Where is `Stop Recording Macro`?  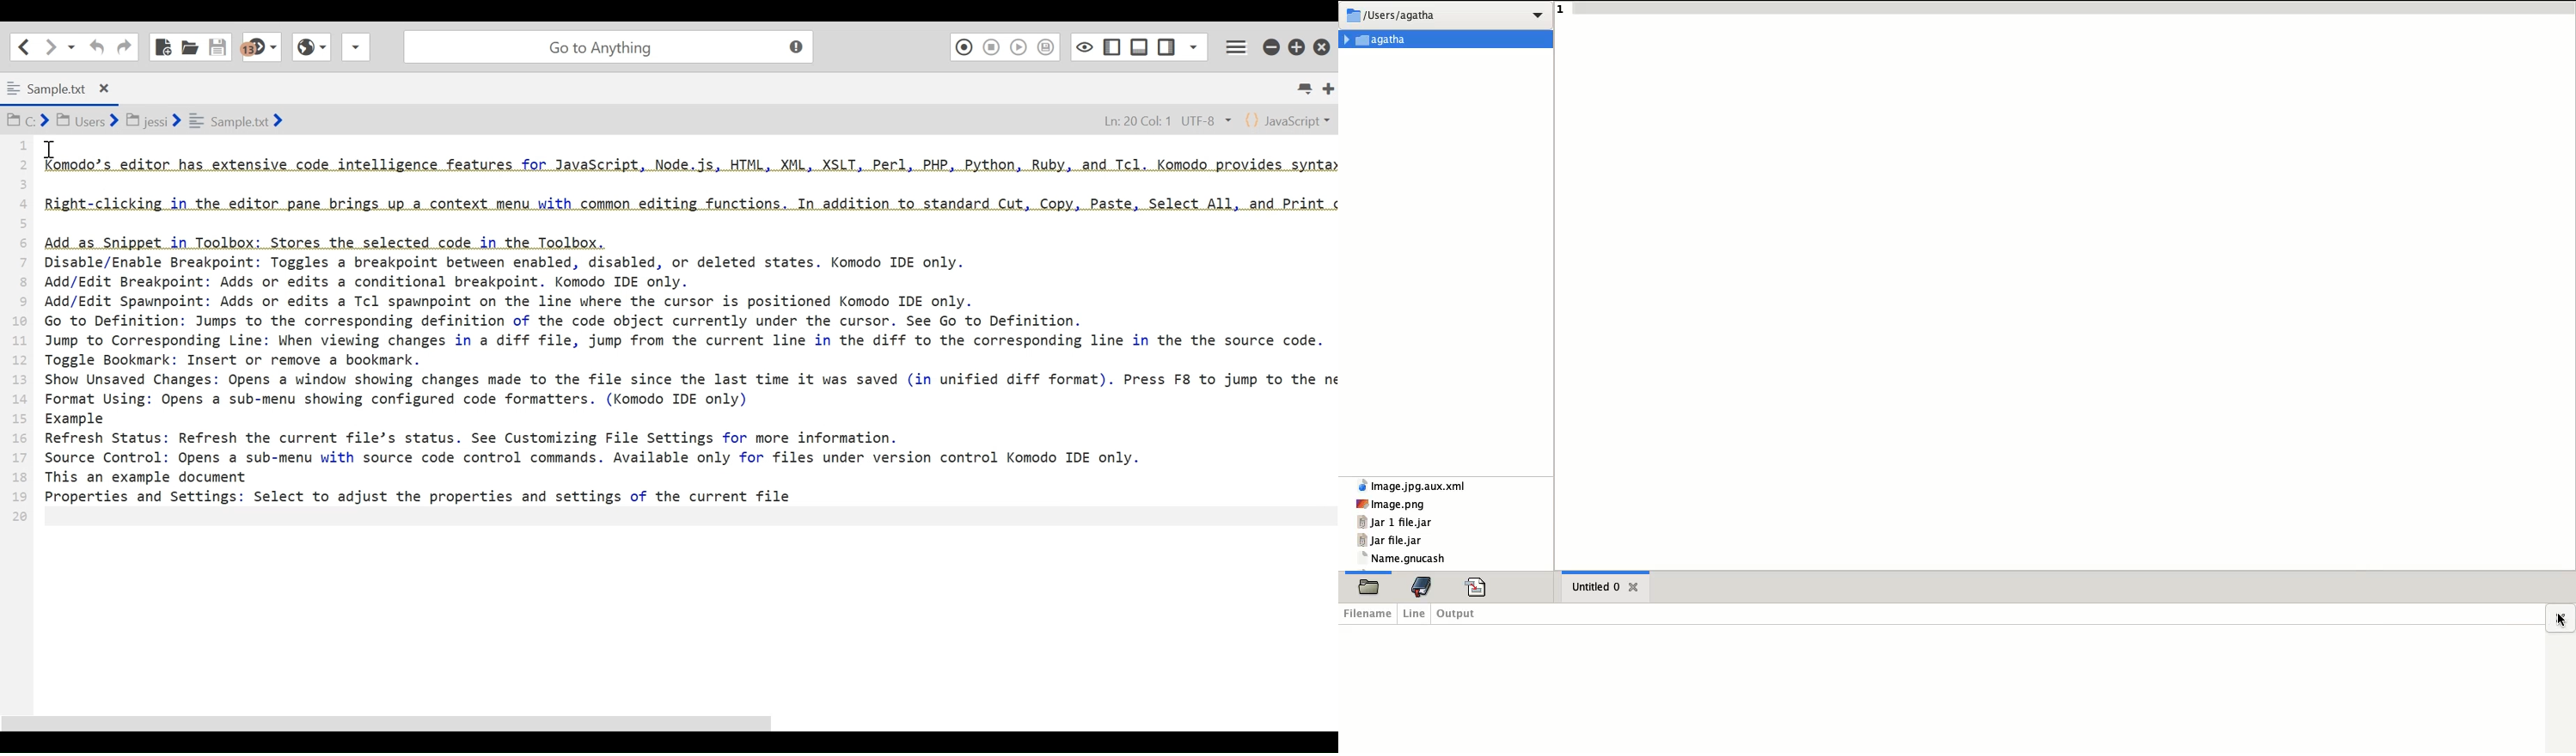
Stop Recording Macro is located at coordinates (992, 47).